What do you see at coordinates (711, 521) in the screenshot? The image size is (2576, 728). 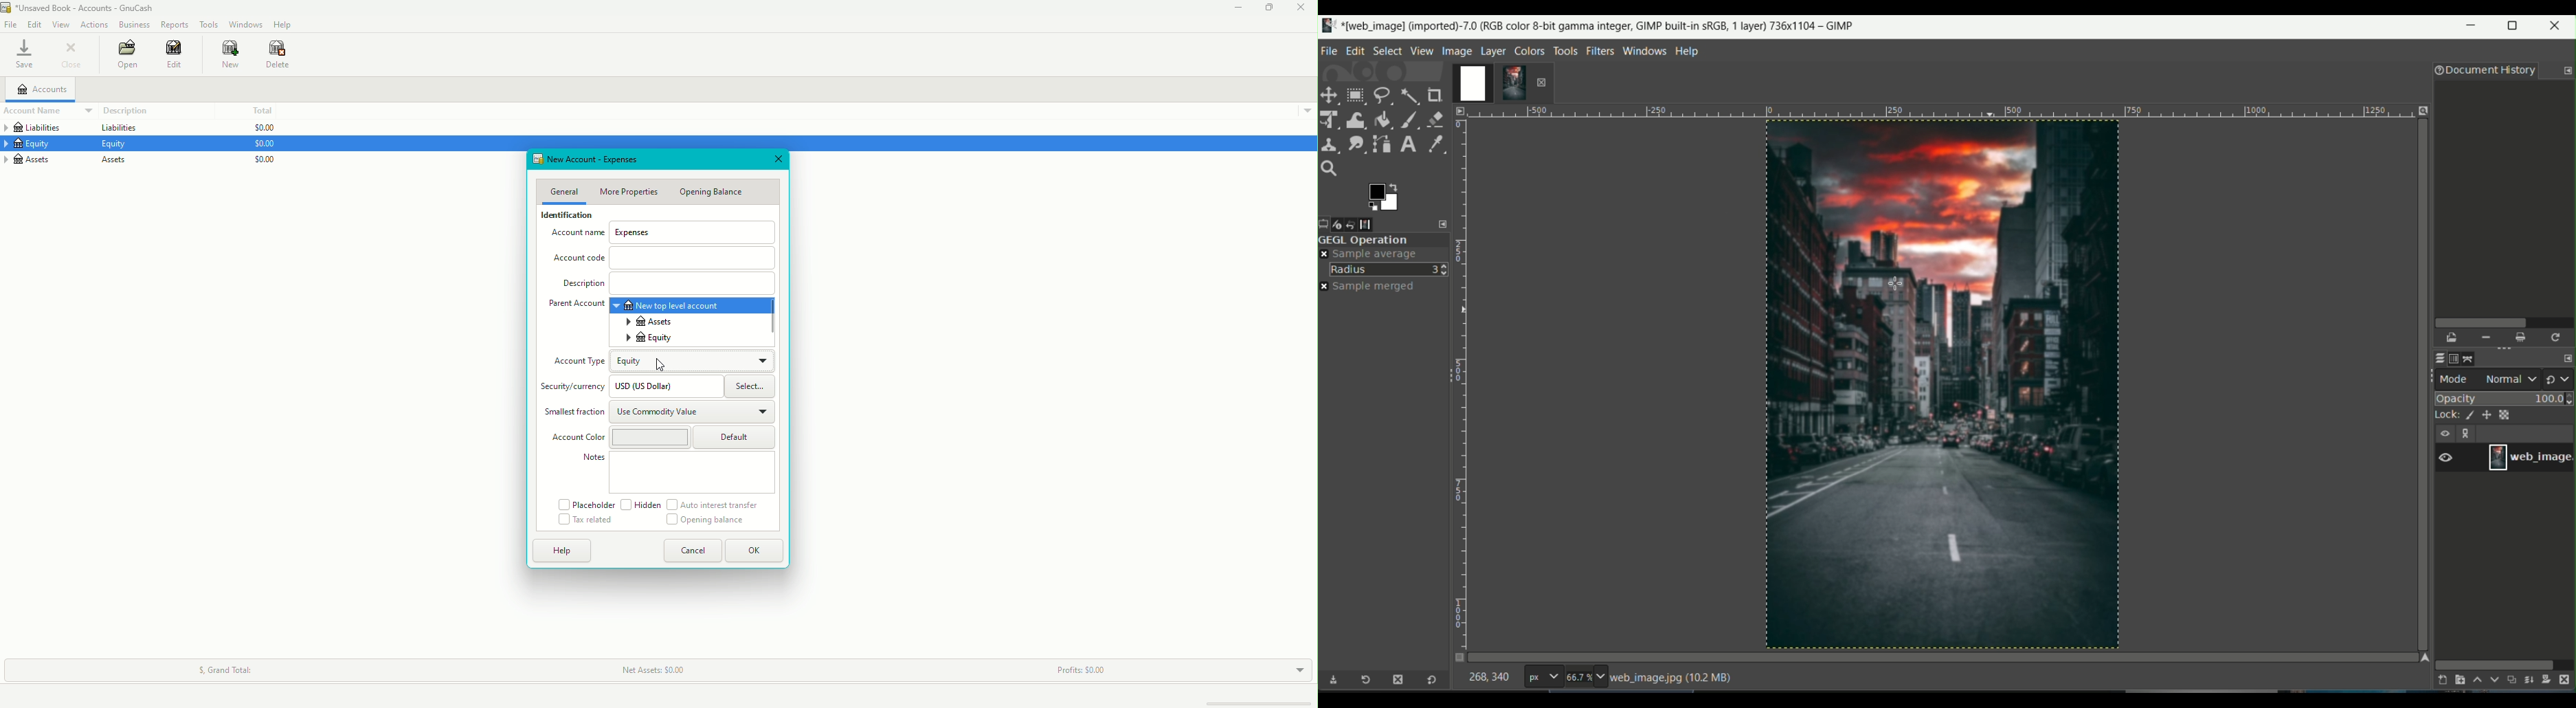 I see `Opening Balance` at bounding box center [711, 521].